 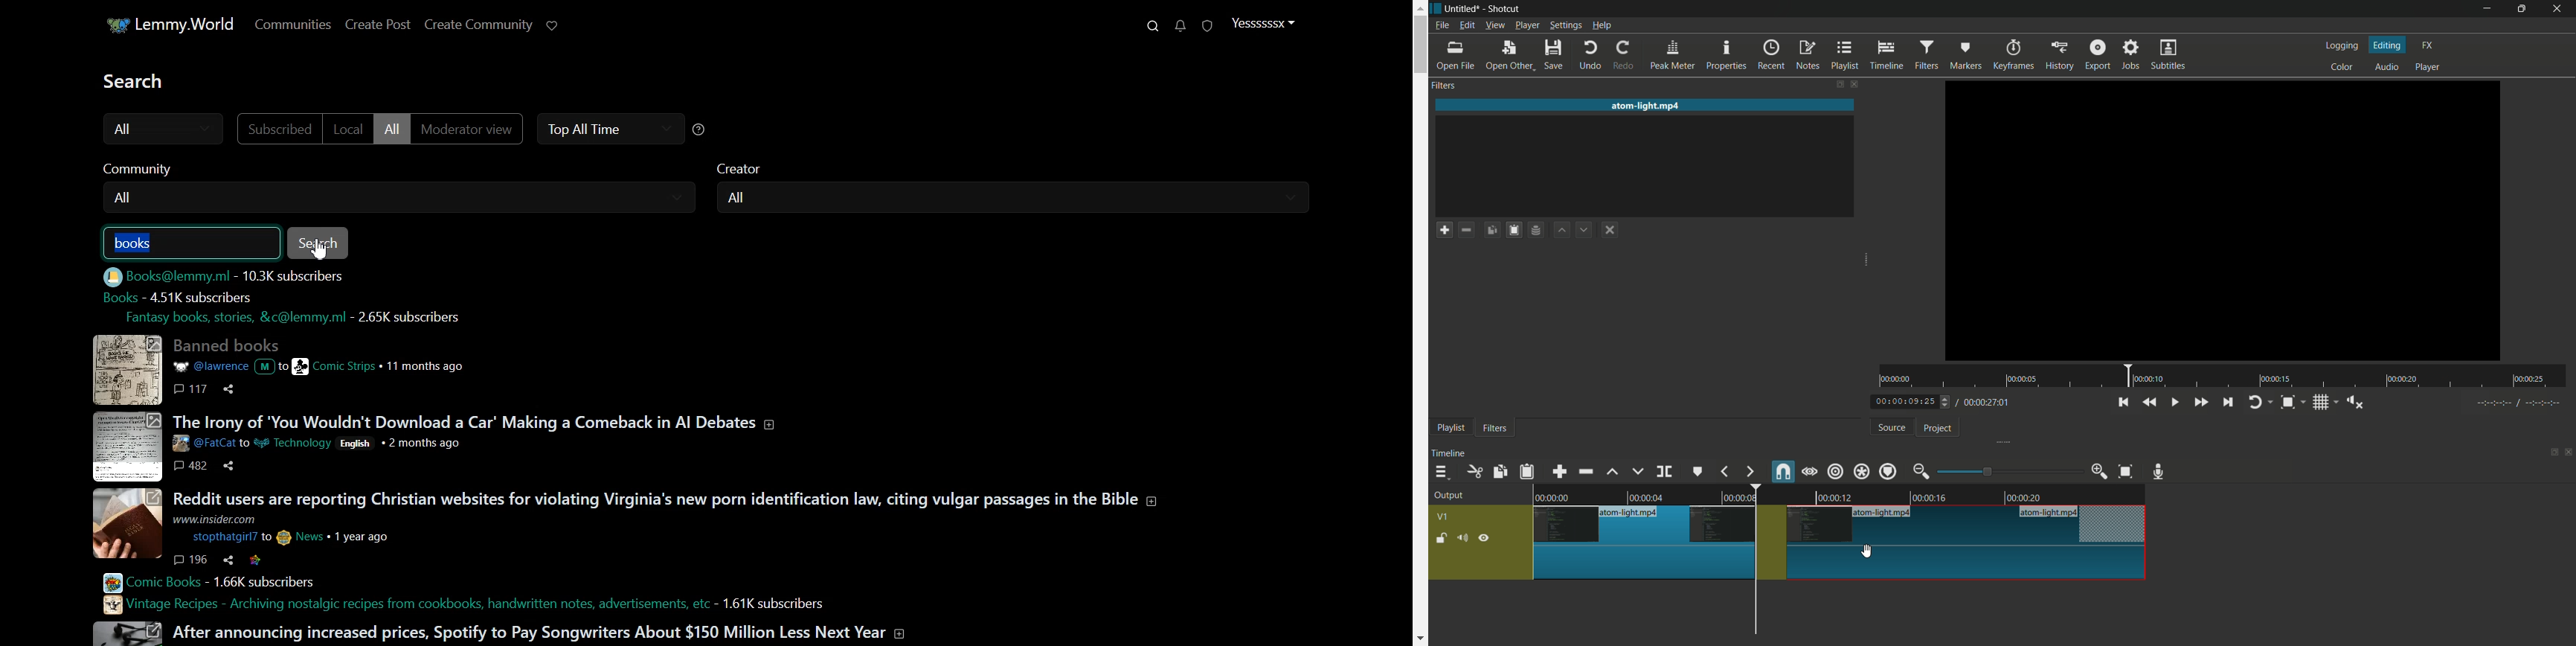 What do you see at coordinates (399, 129) in the screenshot?
I see `All` at bounding box center [399, 129].